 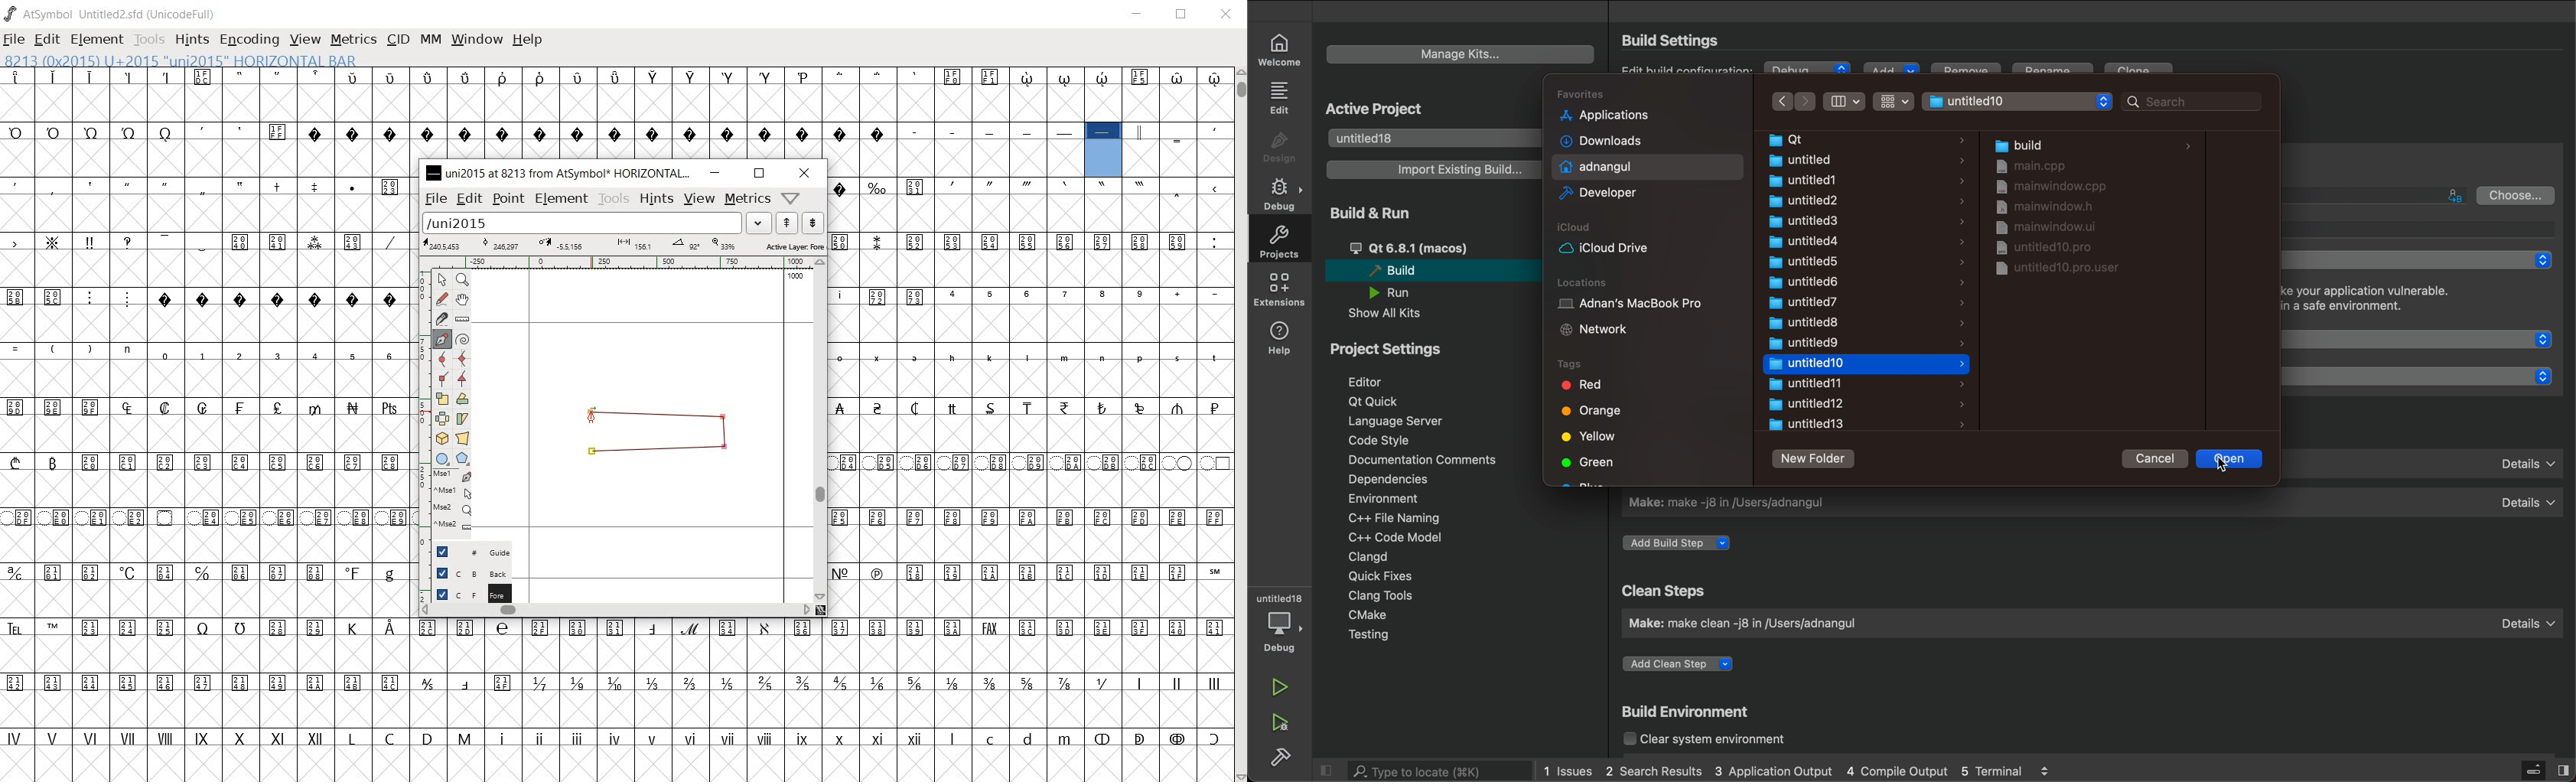 I want to click on MINIMIZE, so click(x=1139, y=15).